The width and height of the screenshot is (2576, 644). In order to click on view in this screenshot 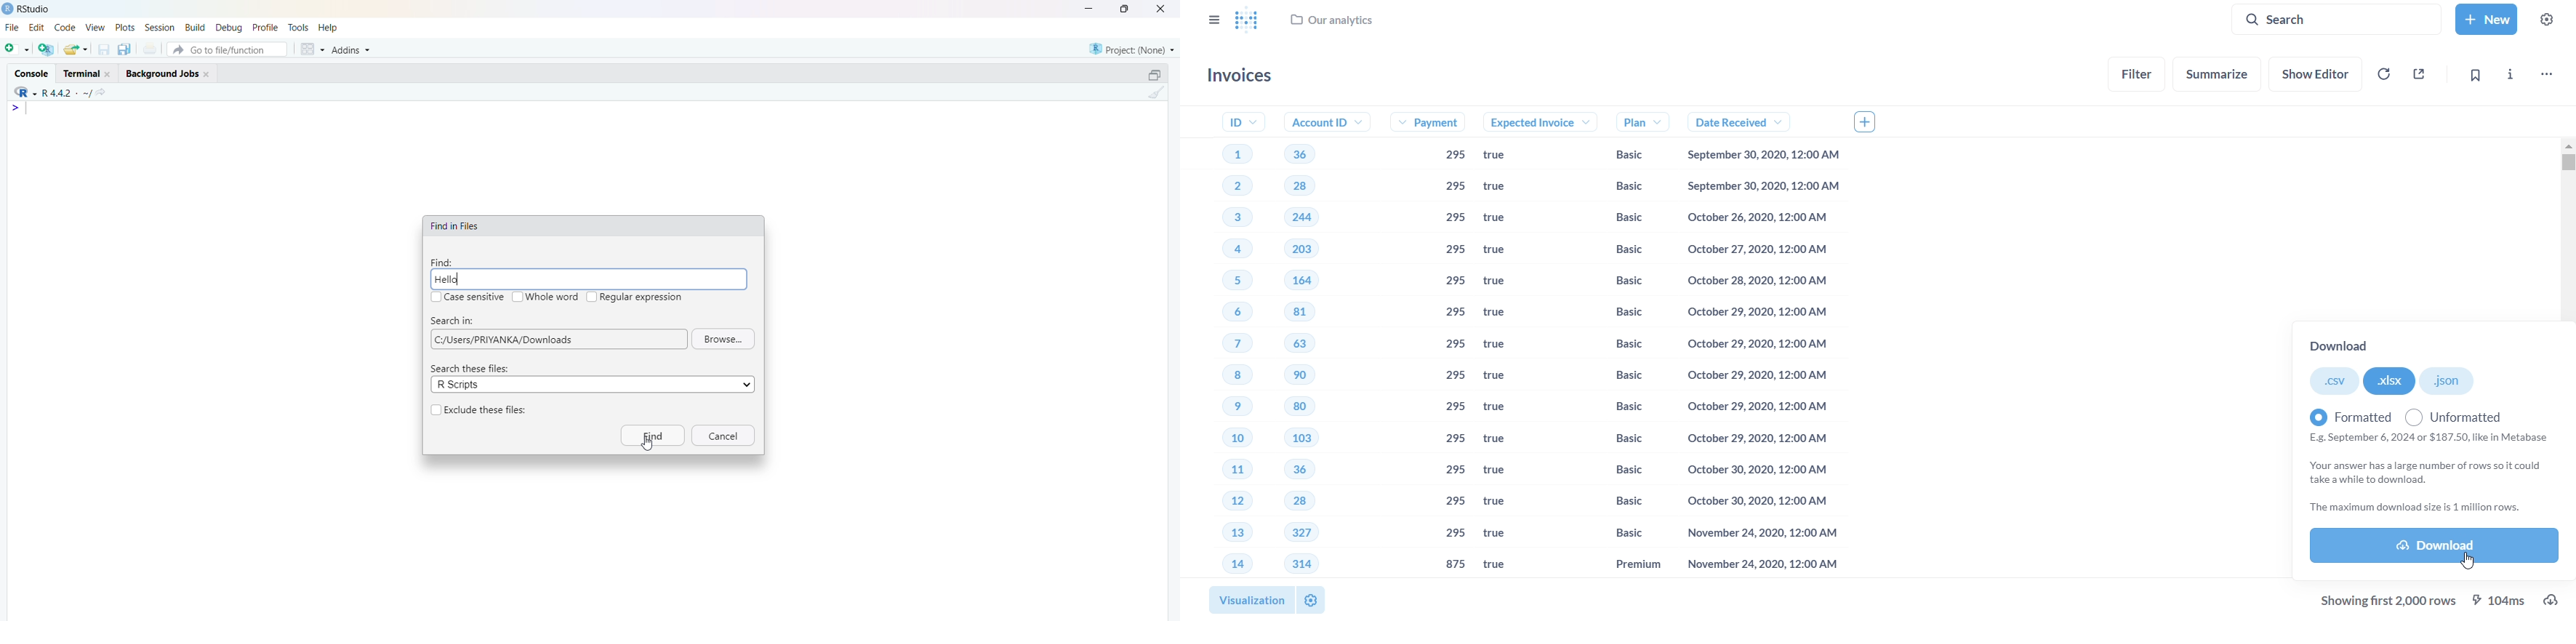, I will do `click(95, 26)`.